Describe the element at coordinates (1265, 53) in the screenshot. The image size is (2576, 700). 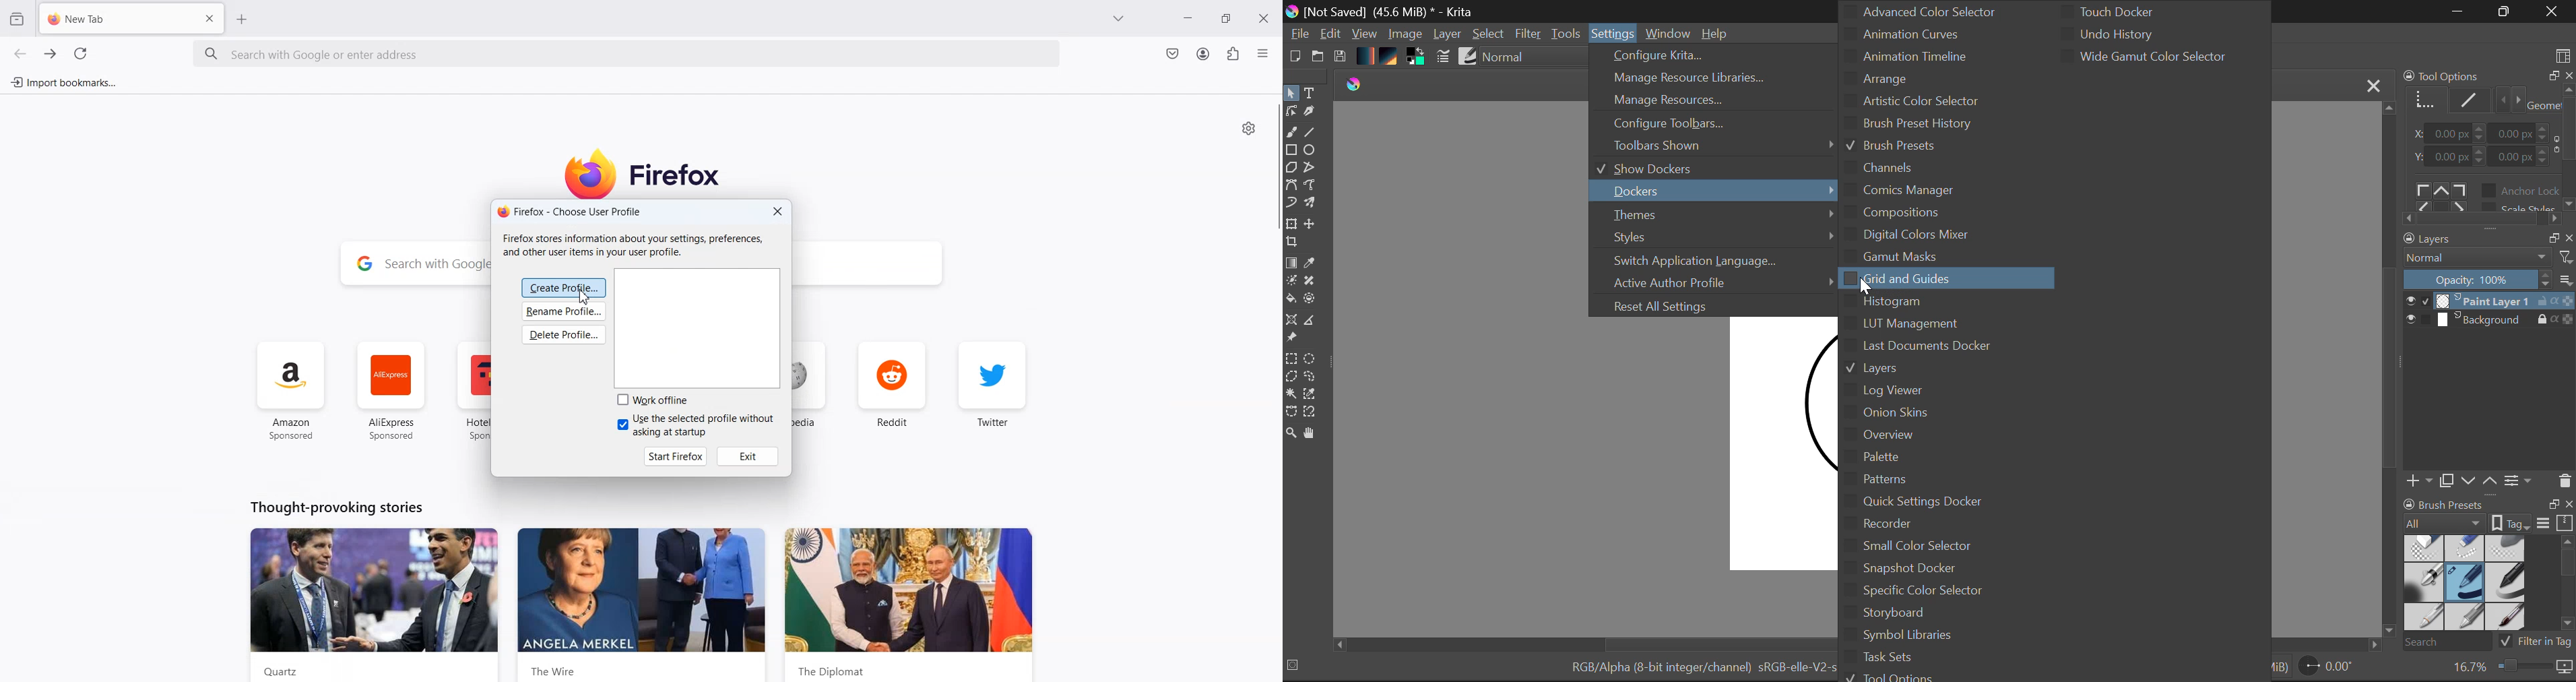
I see `Open Application menu` at that location.